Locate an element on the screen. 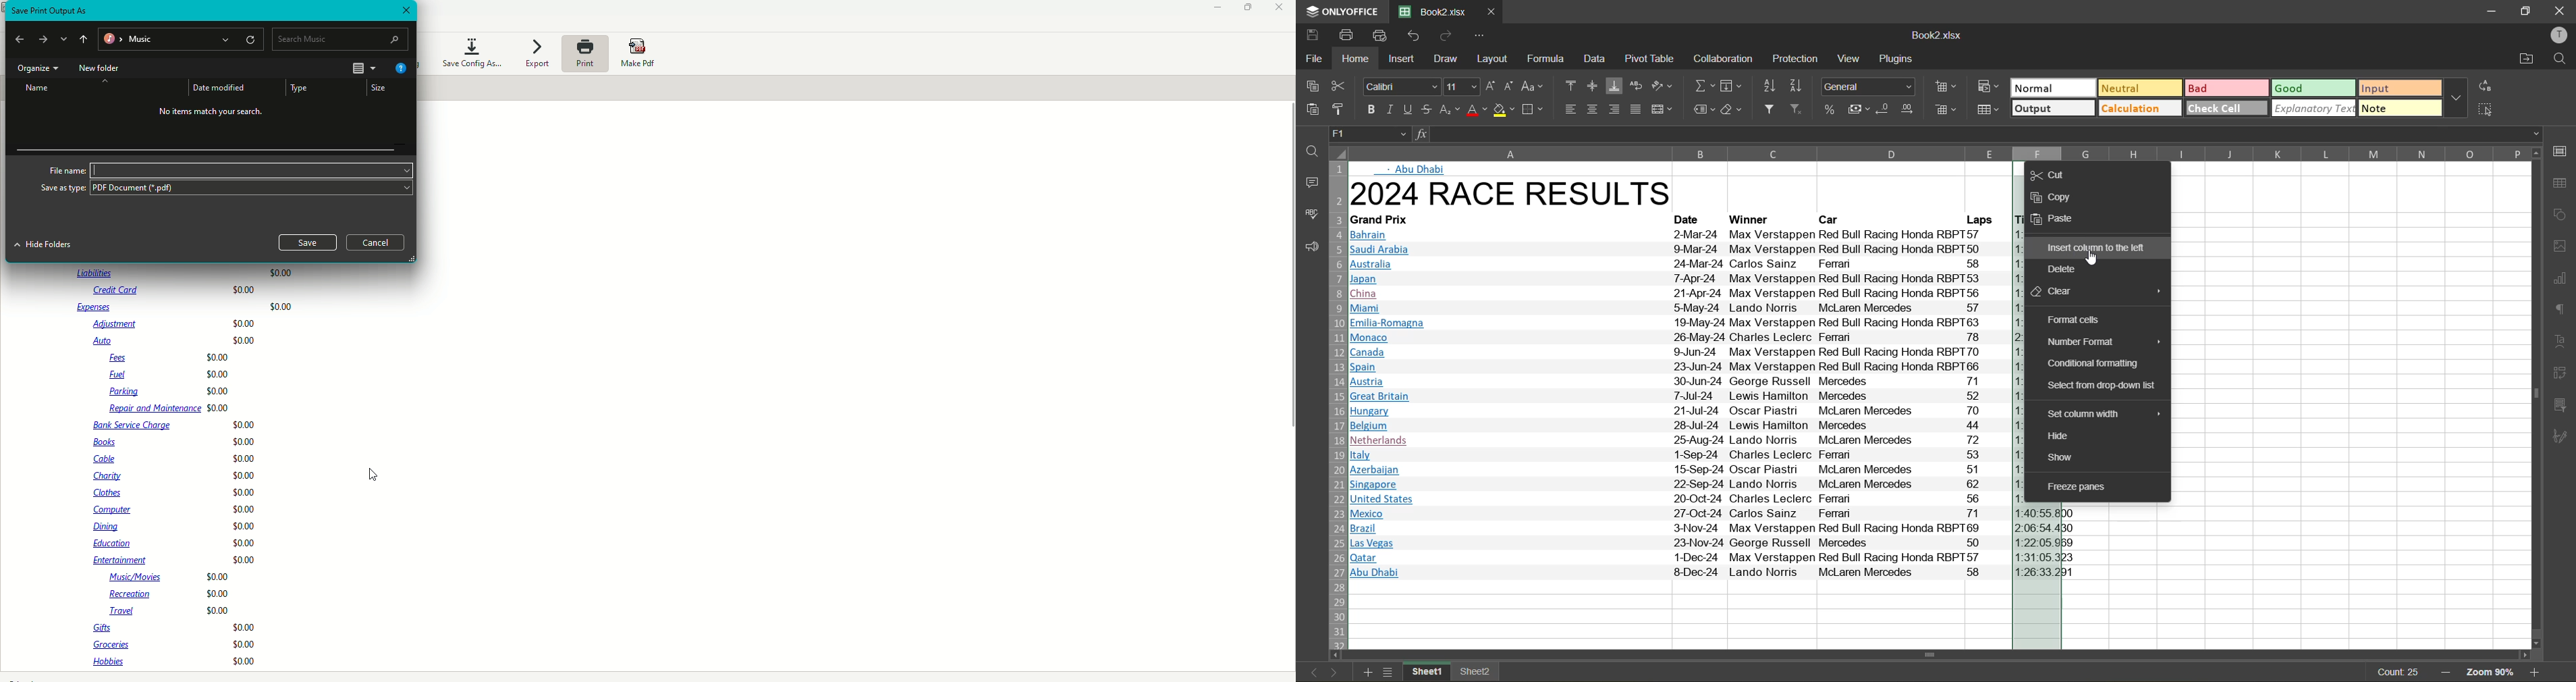 The image size is (2576, 700). move up is located at coordinates (2538, 152).